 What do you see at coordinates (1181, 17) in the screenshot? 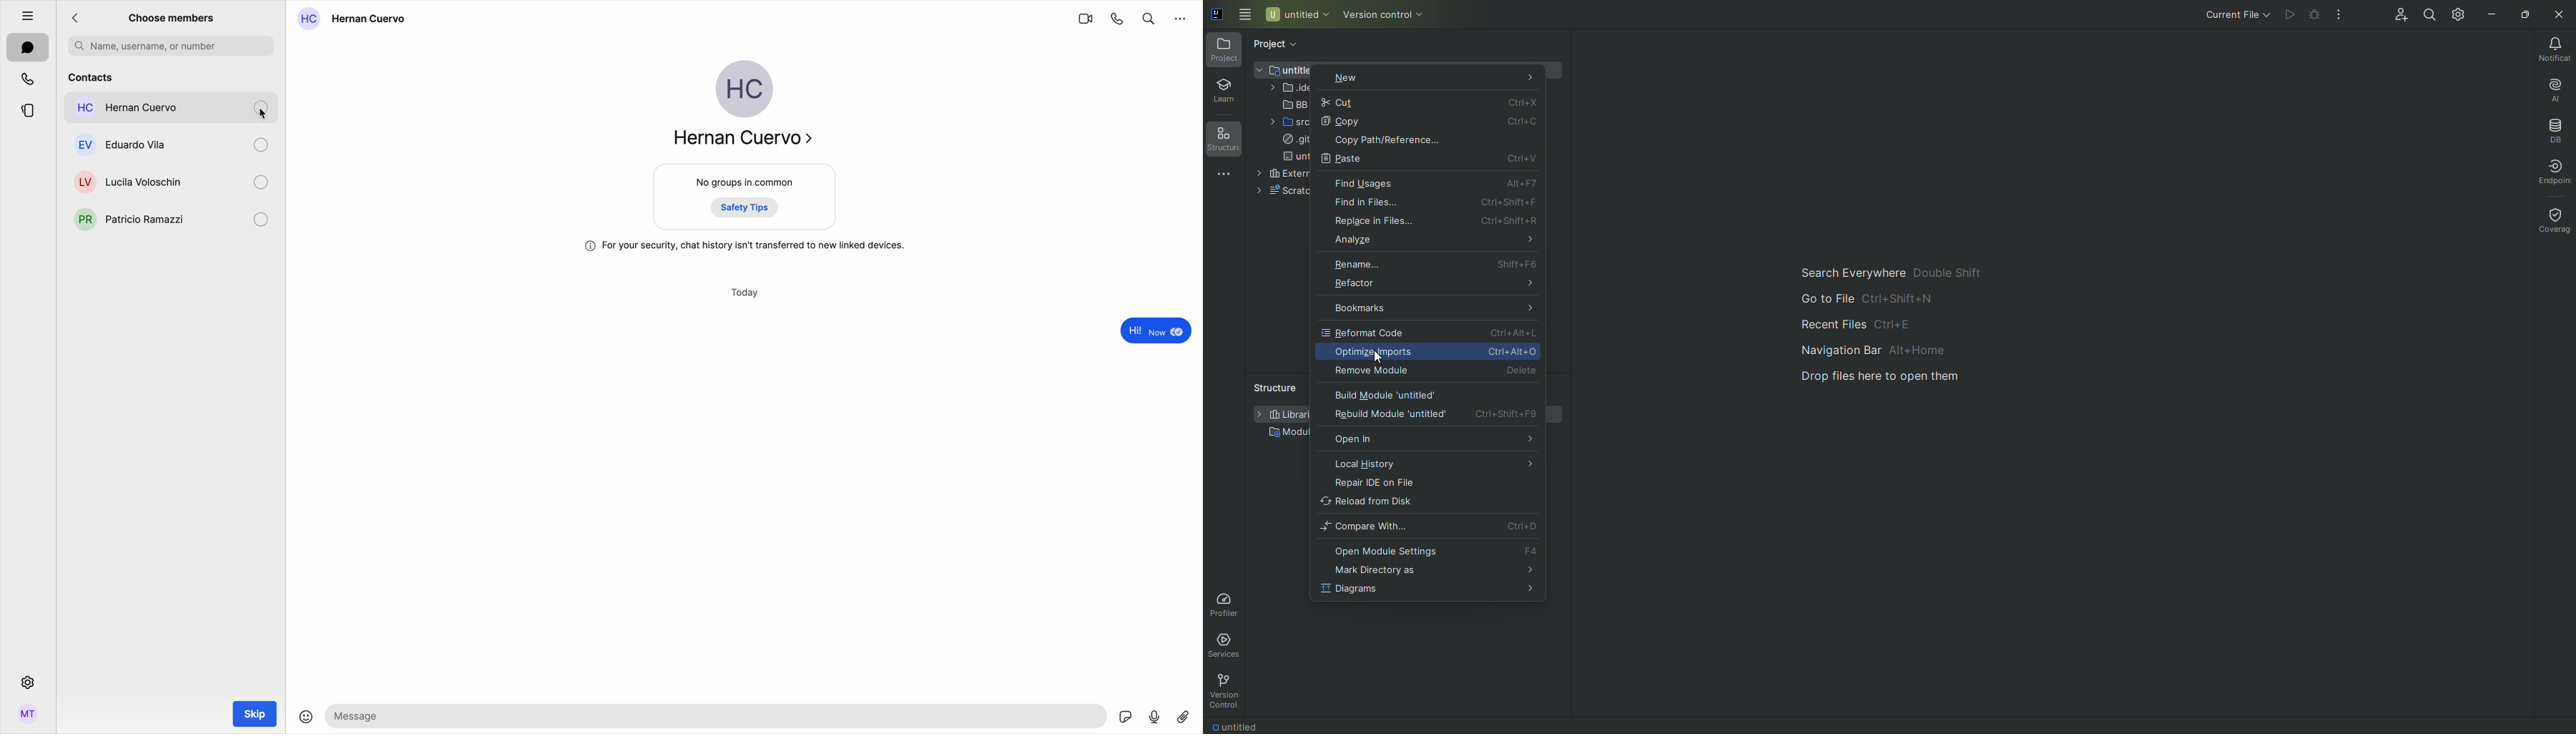
I see `more options` at bounding box center [1181, 17].